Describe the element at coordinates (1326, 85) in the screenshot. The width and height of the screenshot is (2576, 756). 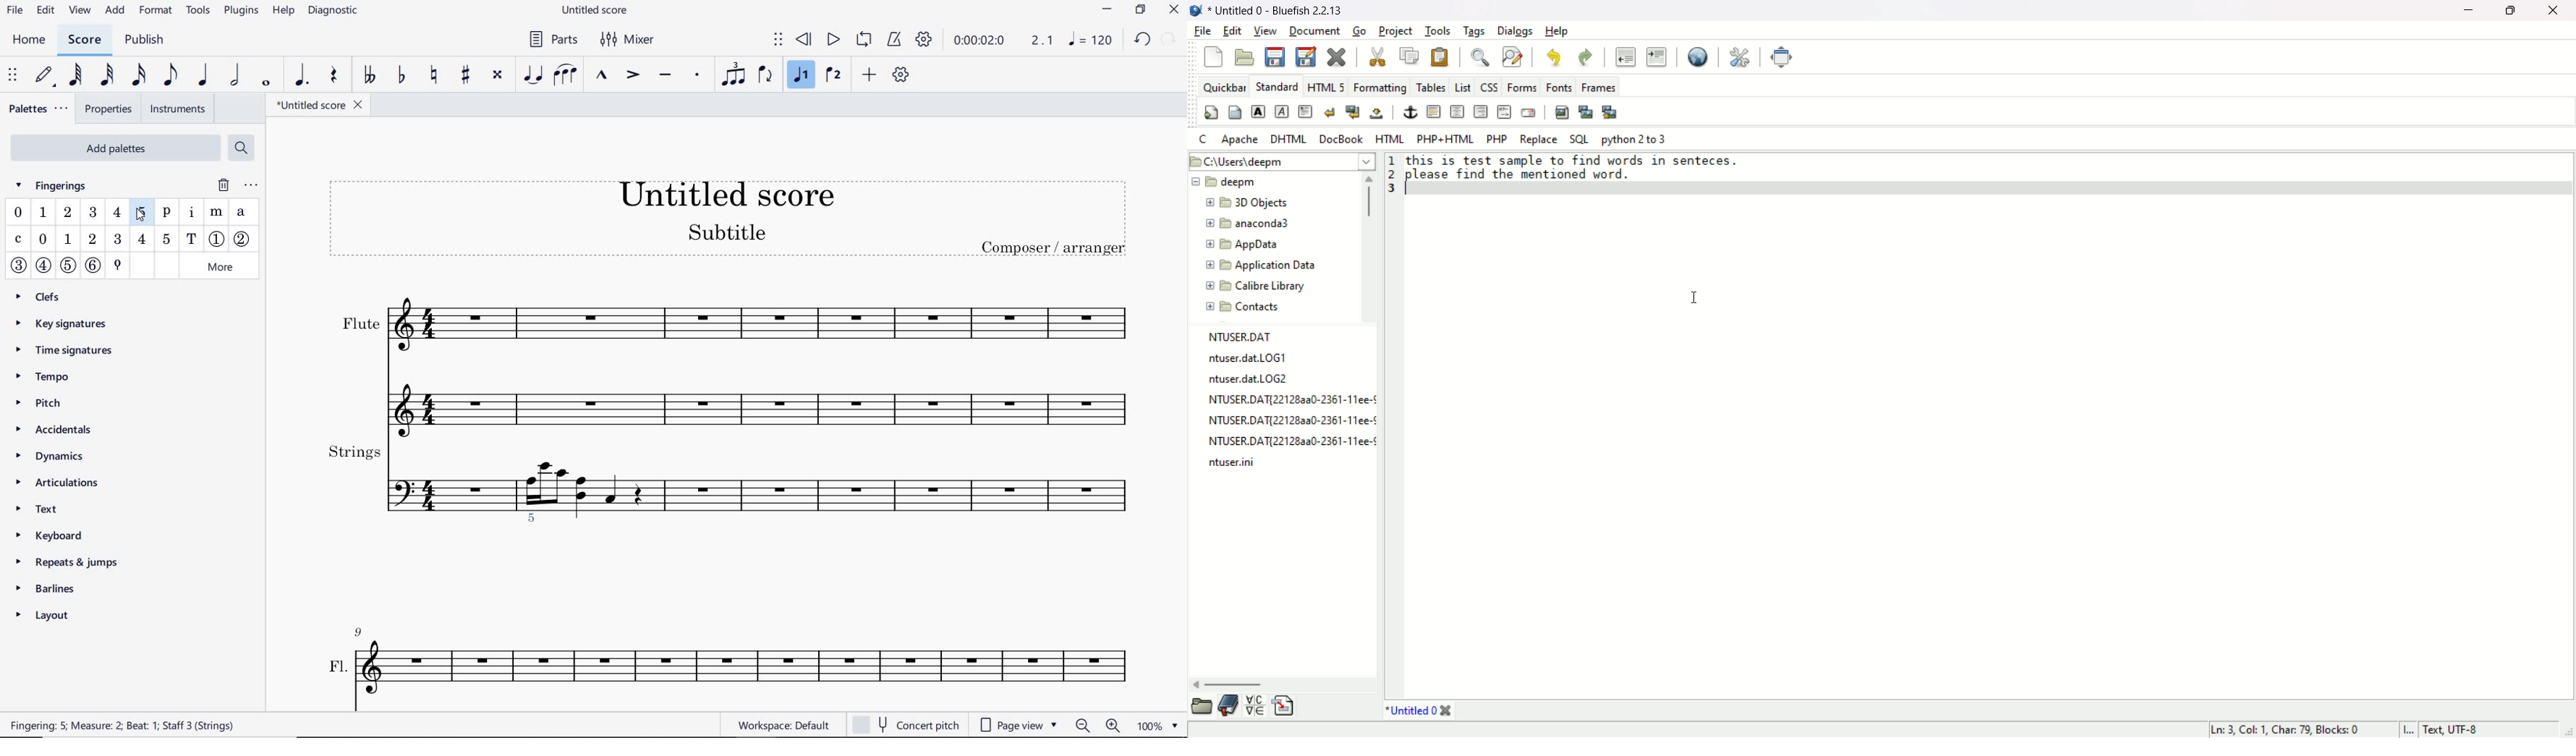
I see `HTML 5` at that location.